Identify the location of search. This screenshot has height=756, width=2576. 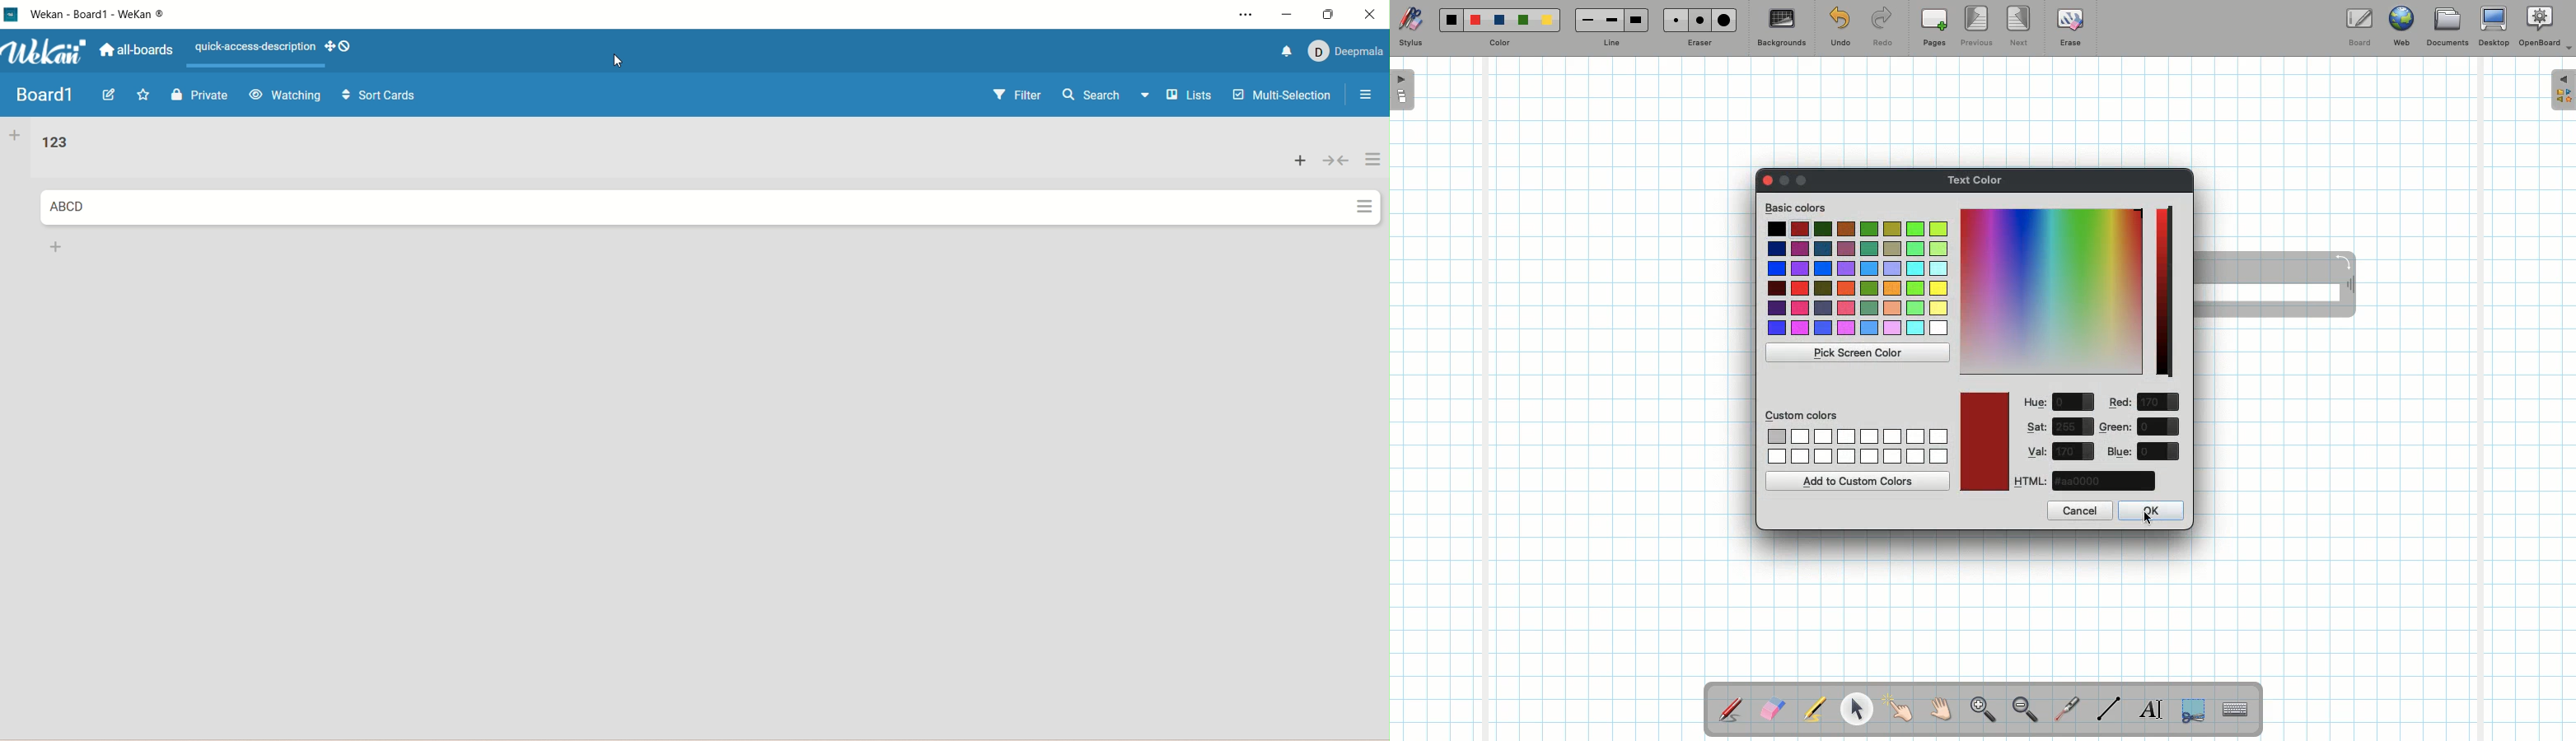
(1109, 97).